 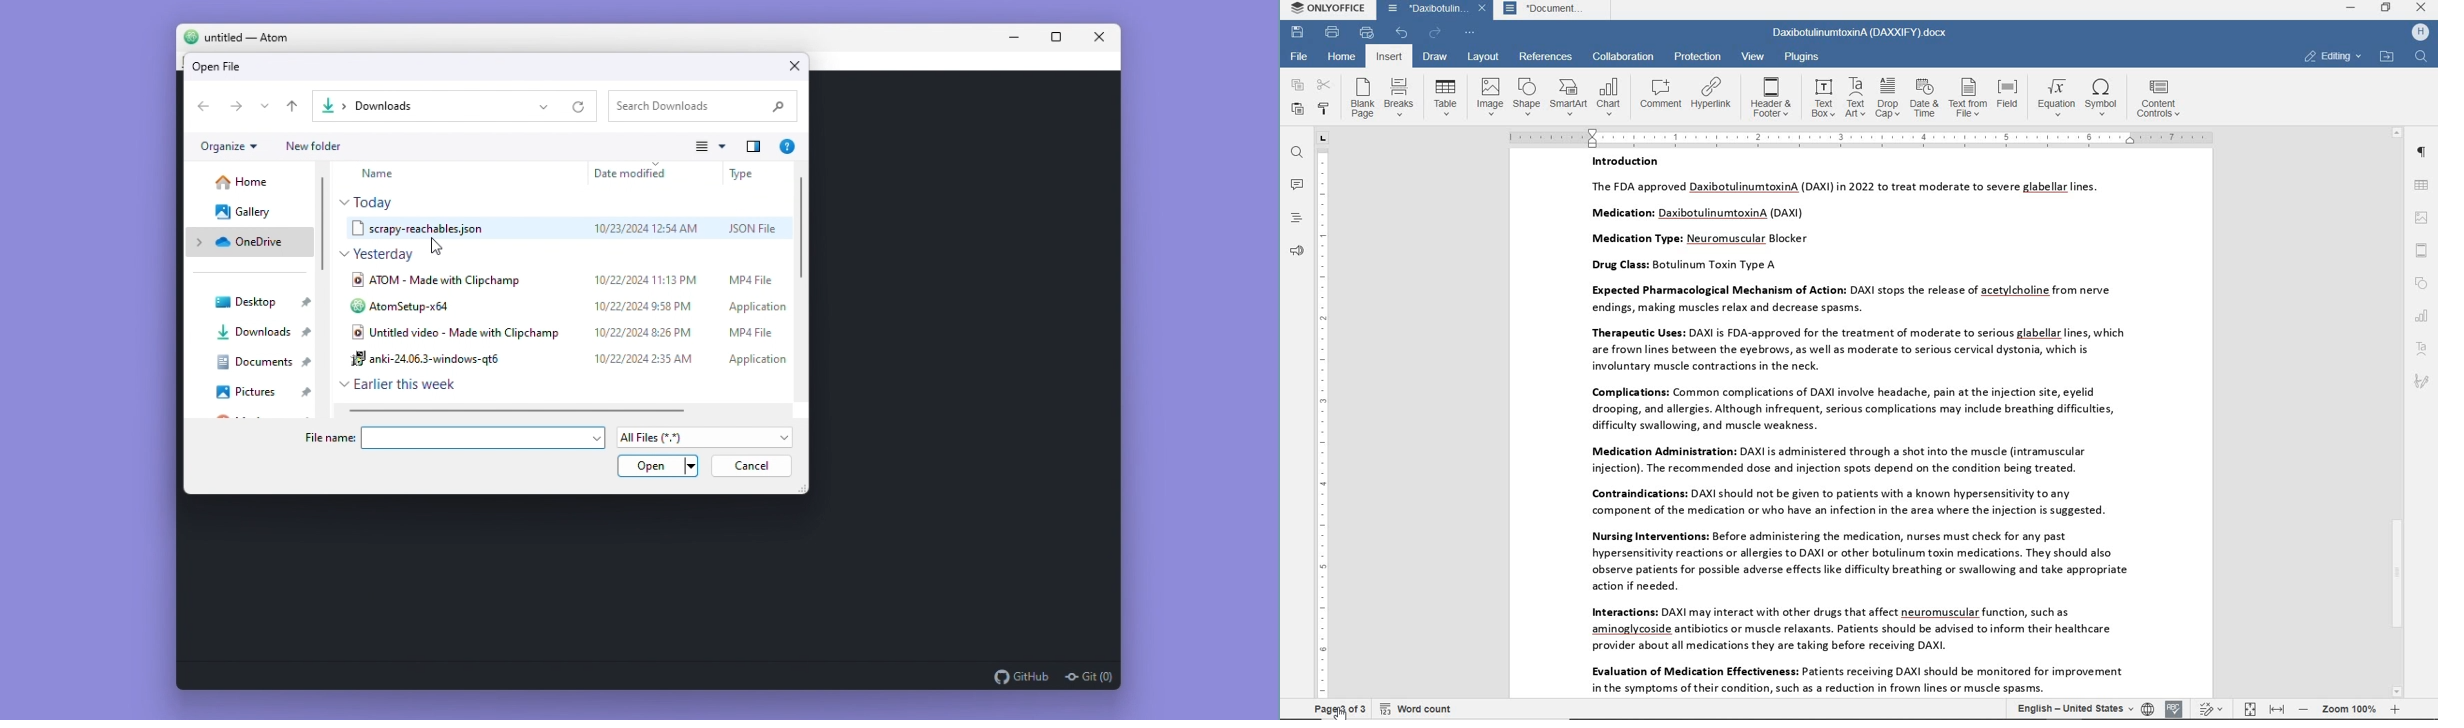 What do you see at coordinates (1624, 57) in the screenshot?
I see `collaboration` at bounding box center [1624, 57].